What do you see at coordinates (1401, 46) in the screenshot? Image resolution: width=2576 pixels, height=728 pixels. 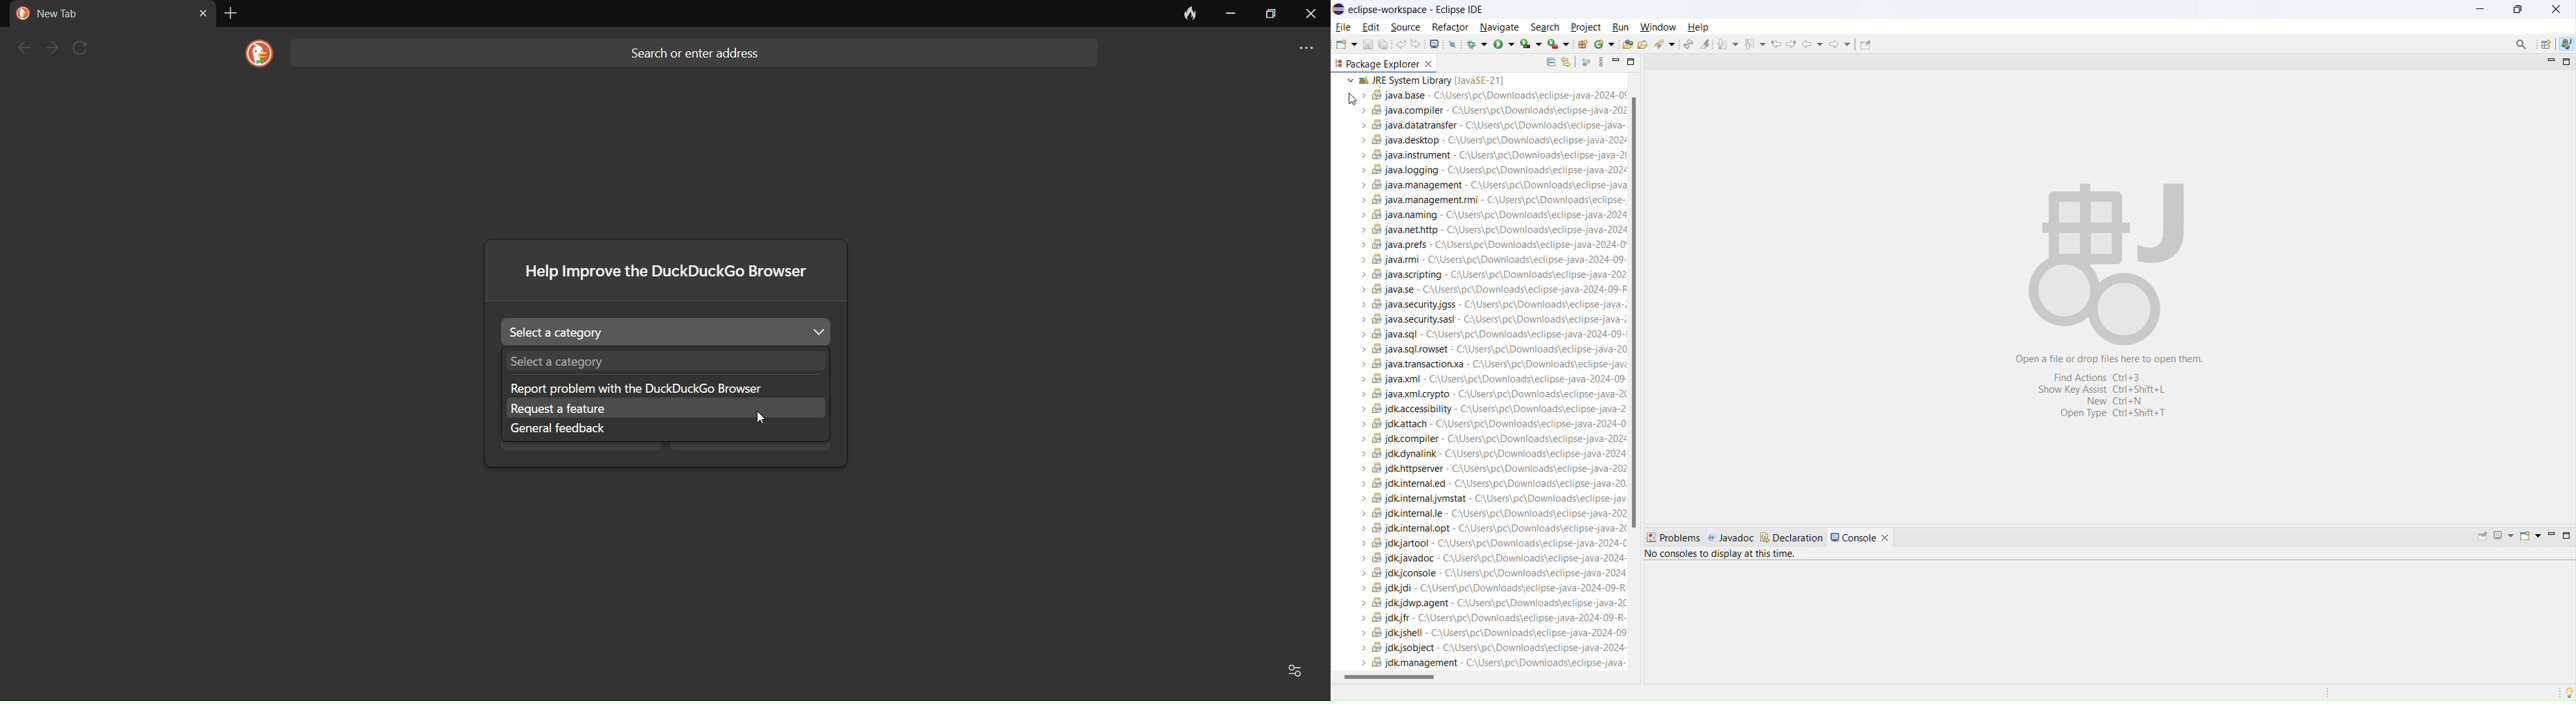 I see `undo` at bounding box center [1401, 46].